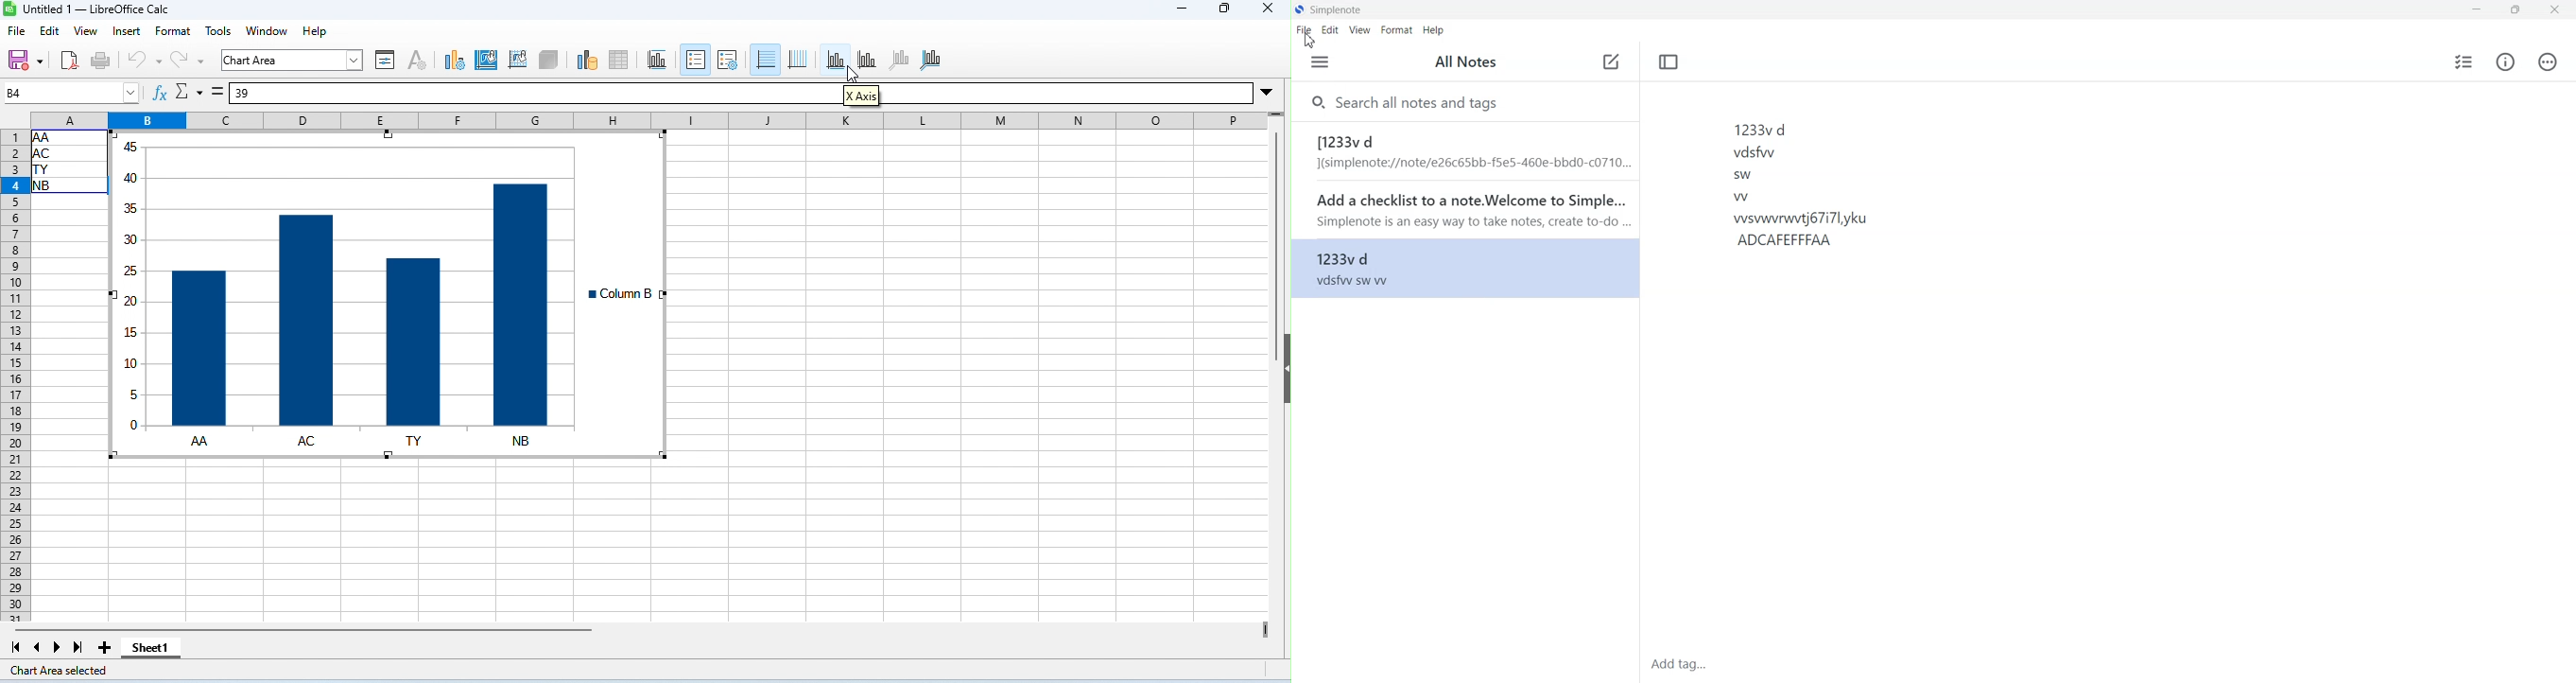 The width and height of the screenshot is (2576, 700). I want to click on add new sheet, so click(106, 648).